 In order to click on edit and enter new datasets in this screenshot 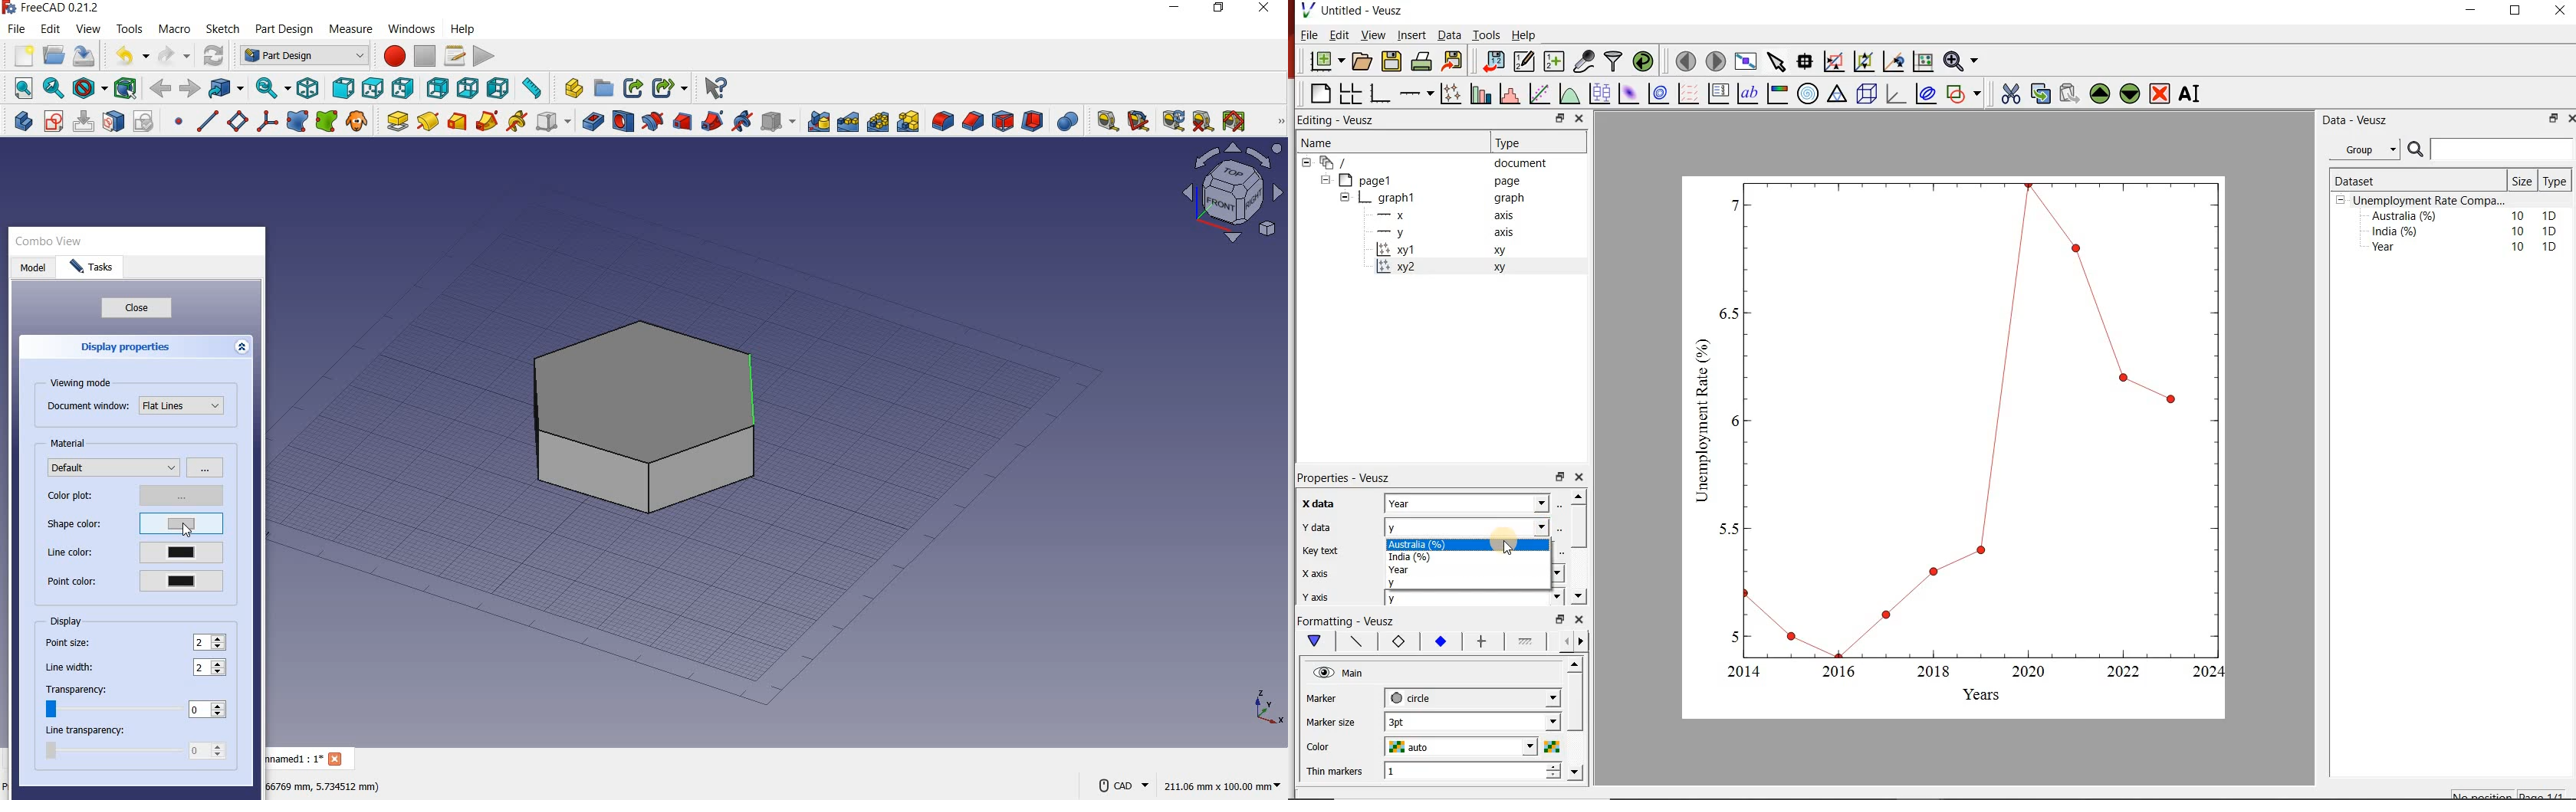, I will do `click(1526, 60)`.